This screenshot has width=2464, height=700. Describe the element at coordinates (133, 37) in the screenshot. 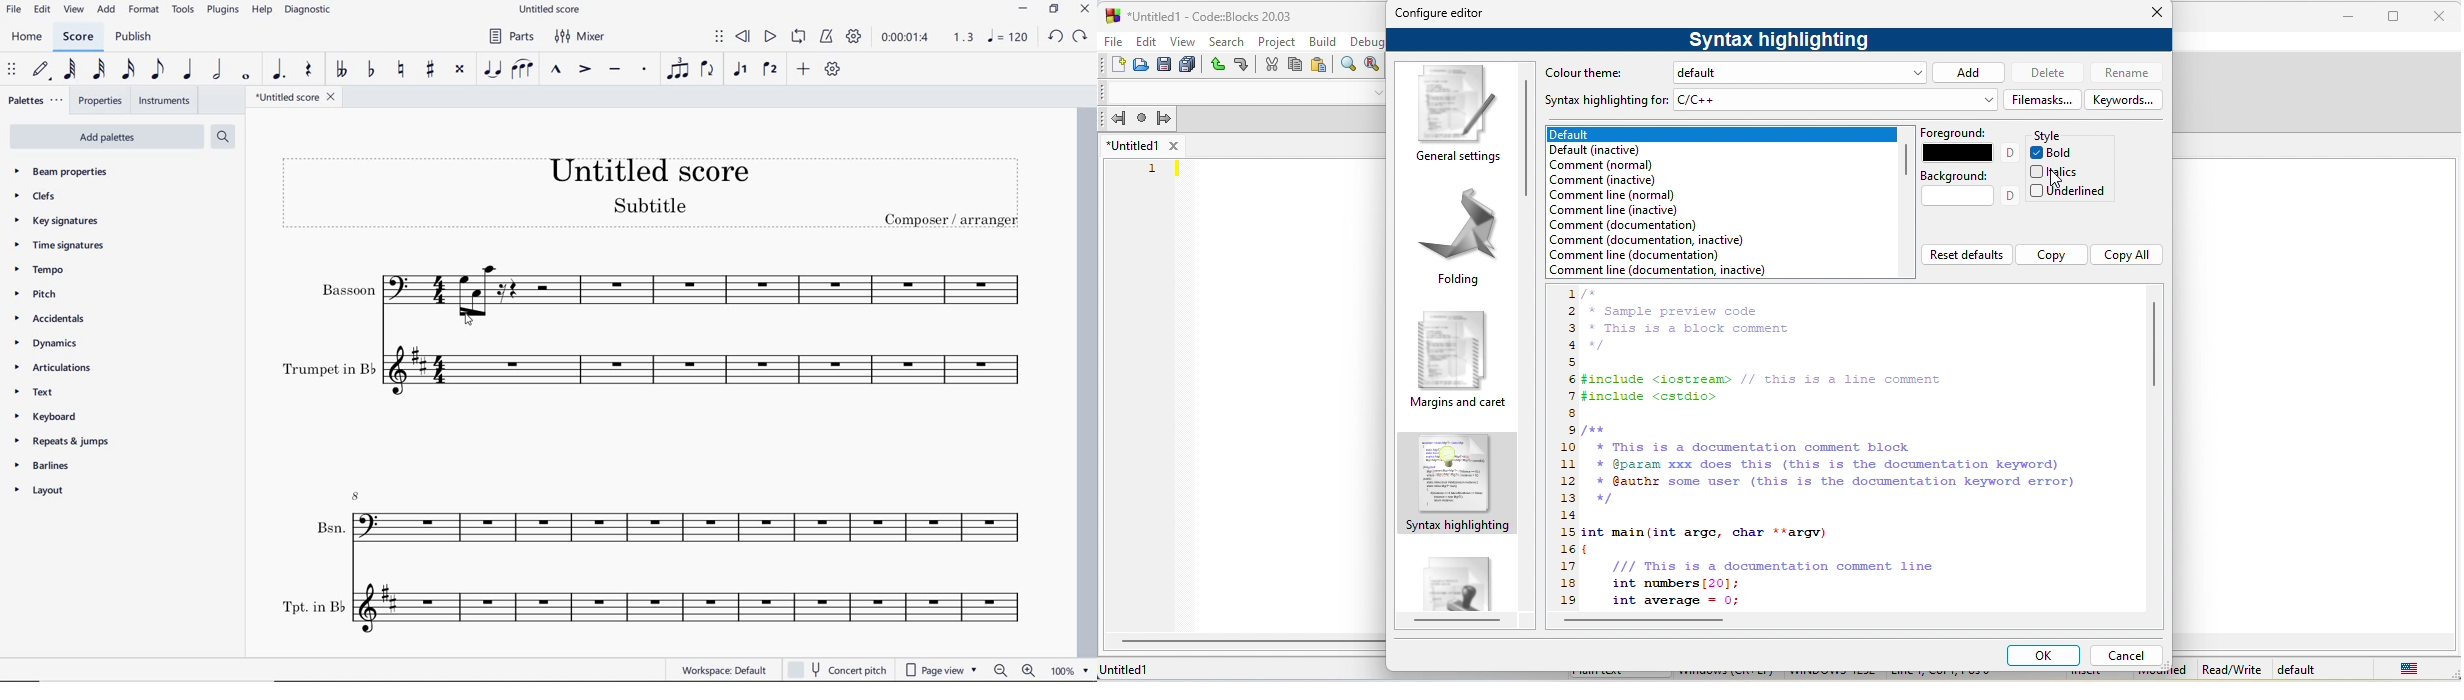

I see `publish` at that location.